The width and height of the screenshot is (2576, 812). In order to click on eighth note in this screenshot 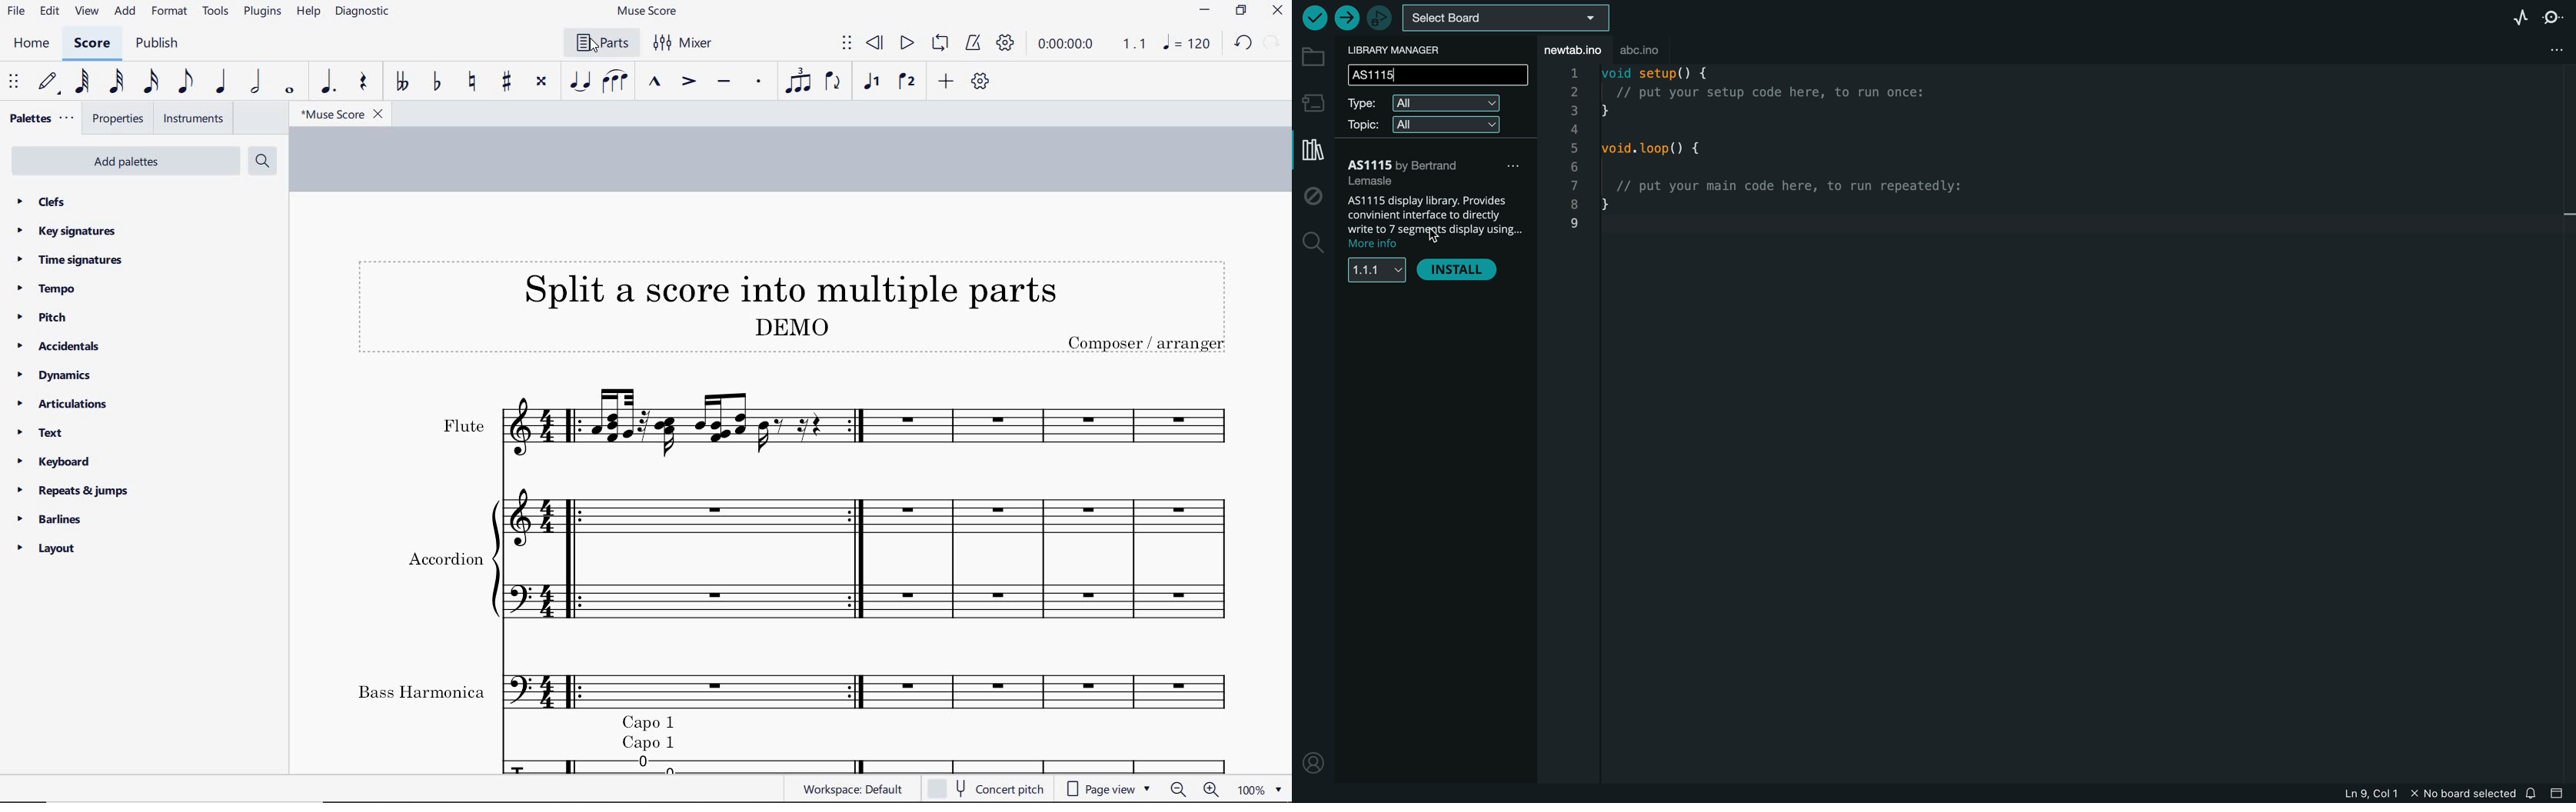, I will do `click(186, 82)`.